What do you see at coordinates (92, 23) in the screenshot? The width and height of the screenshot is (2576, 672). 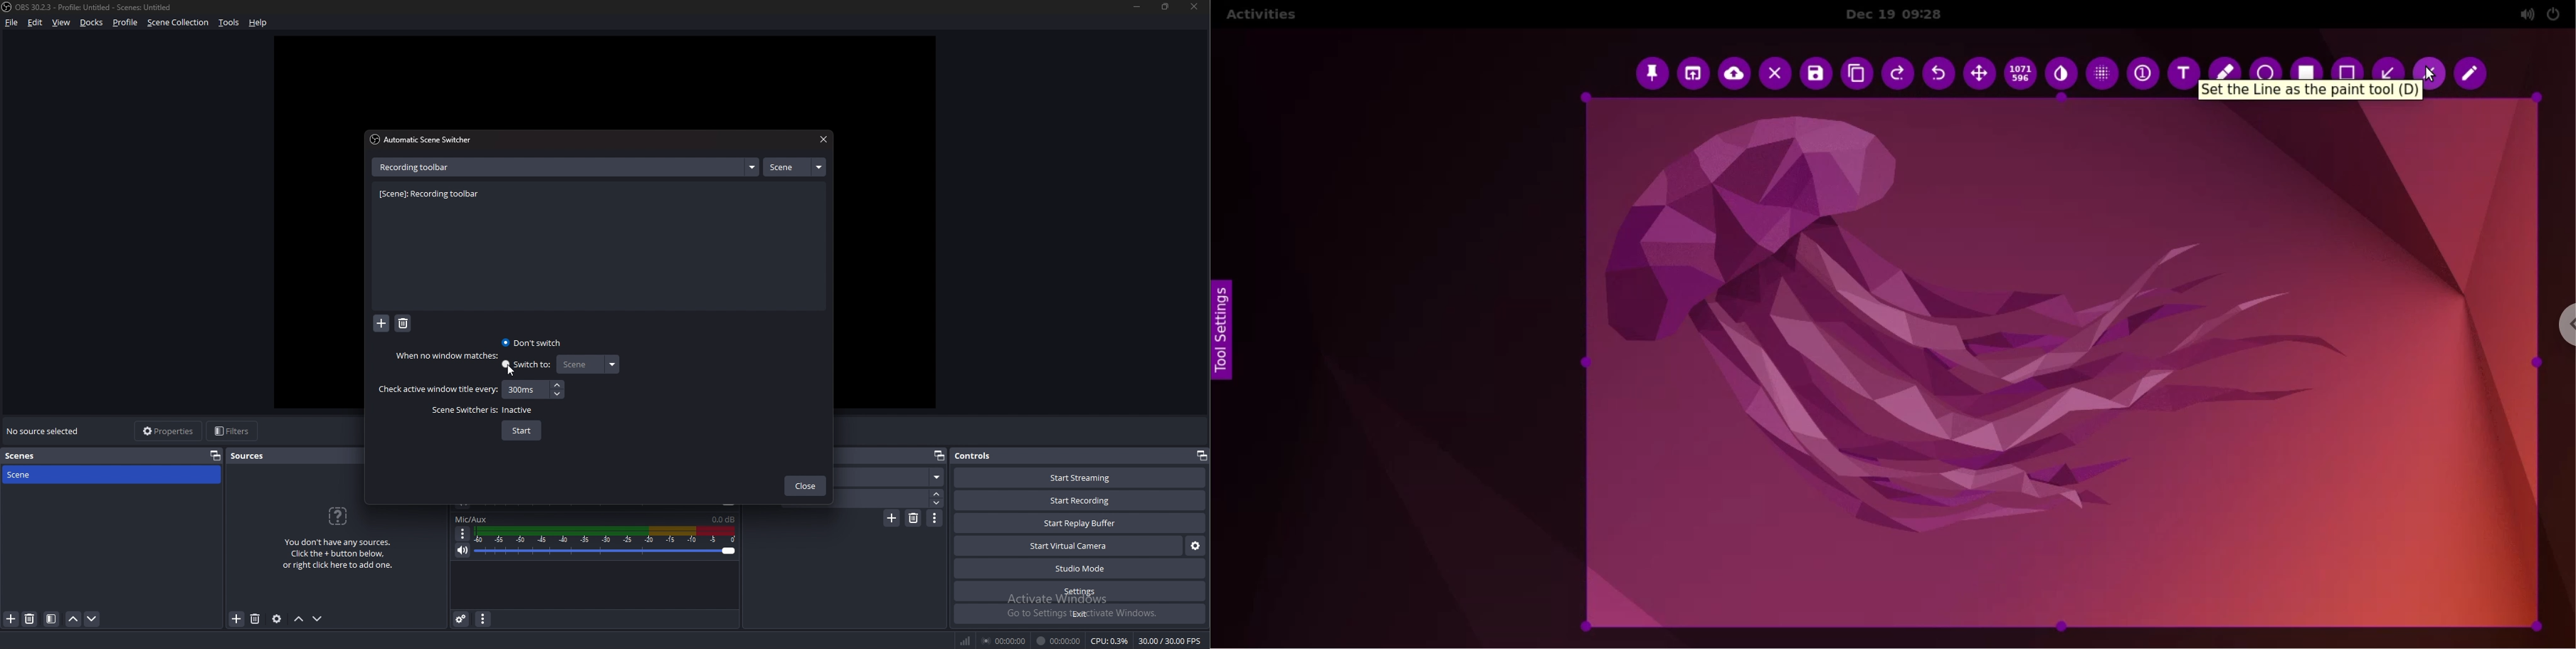 I see `docks` at bounding box center [92, 23].